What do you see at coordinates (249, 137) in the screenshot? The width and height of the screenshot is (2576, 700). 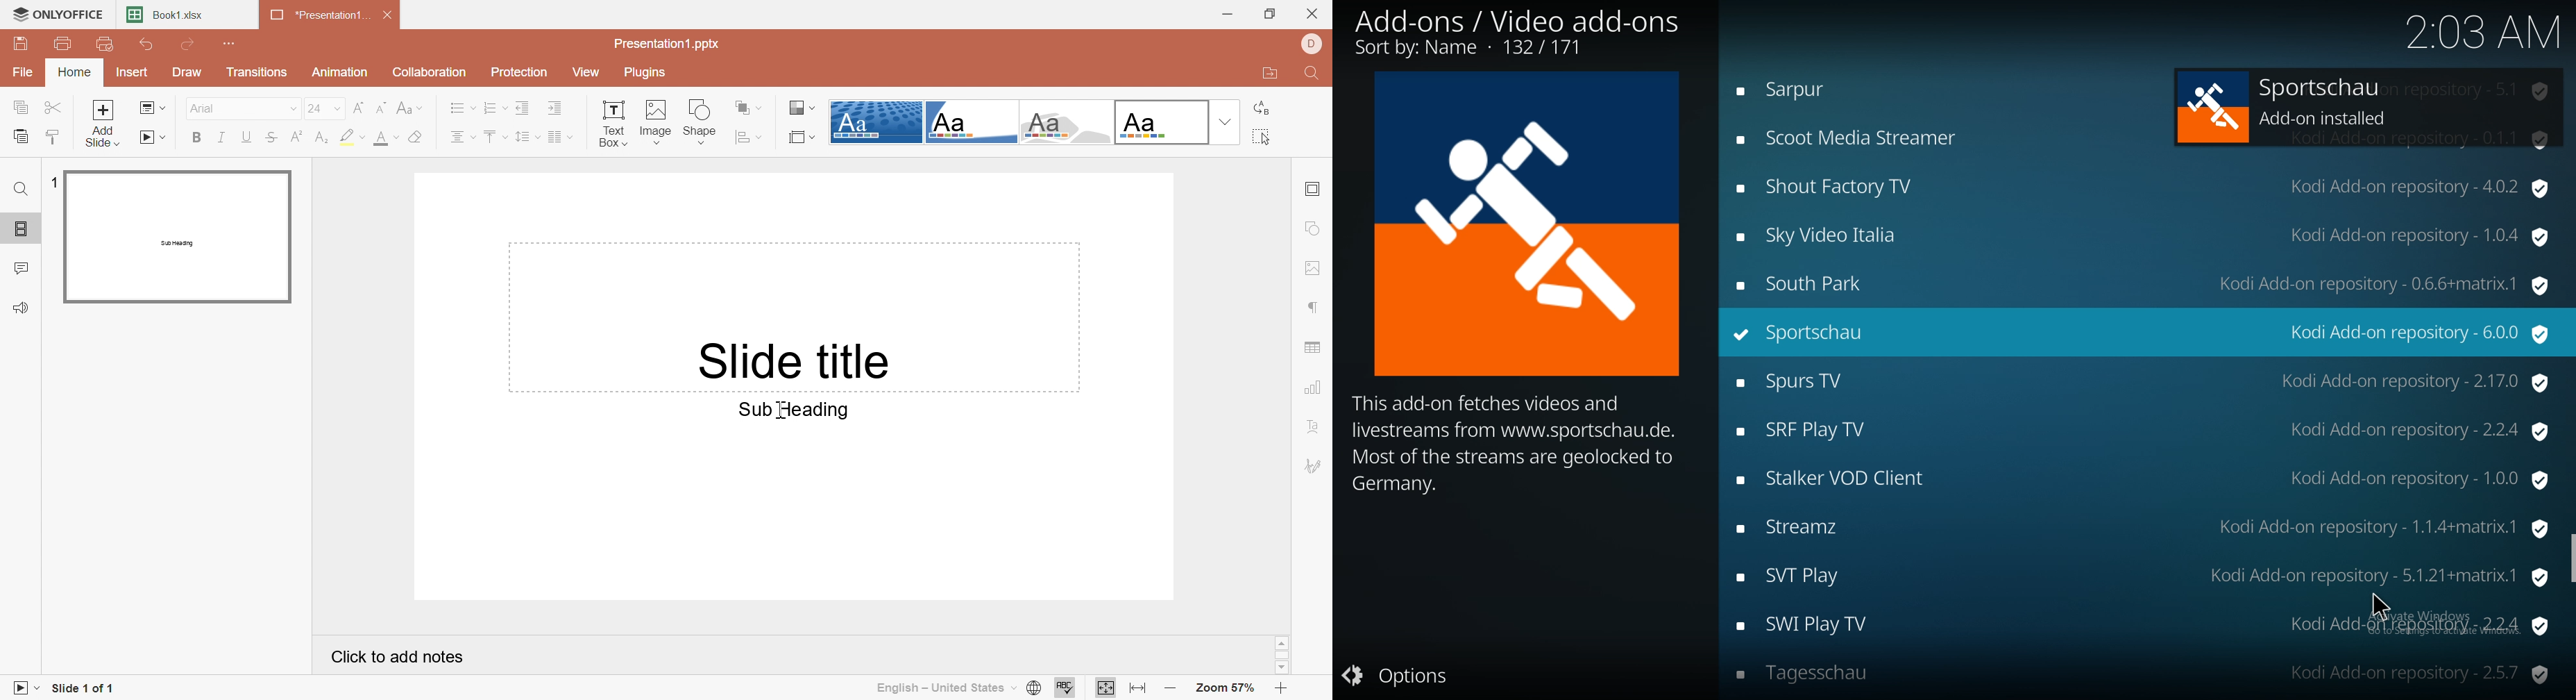 I see `Underline` at bounding box center [249, 137].